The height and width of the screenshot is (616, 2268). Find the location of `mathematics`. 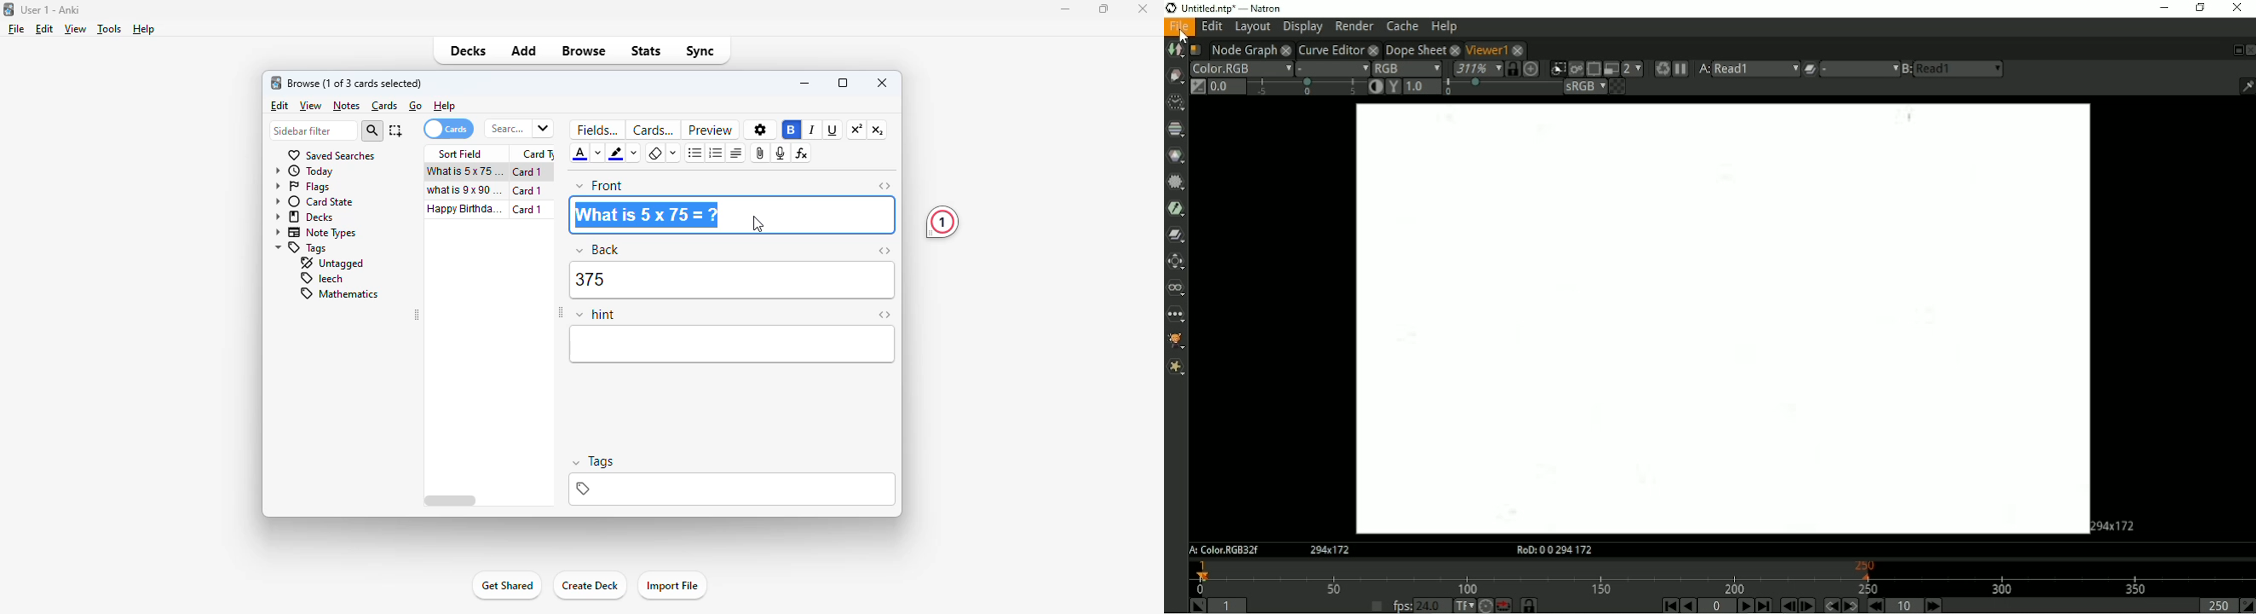

mathematics is located at coordinates (341, 294).